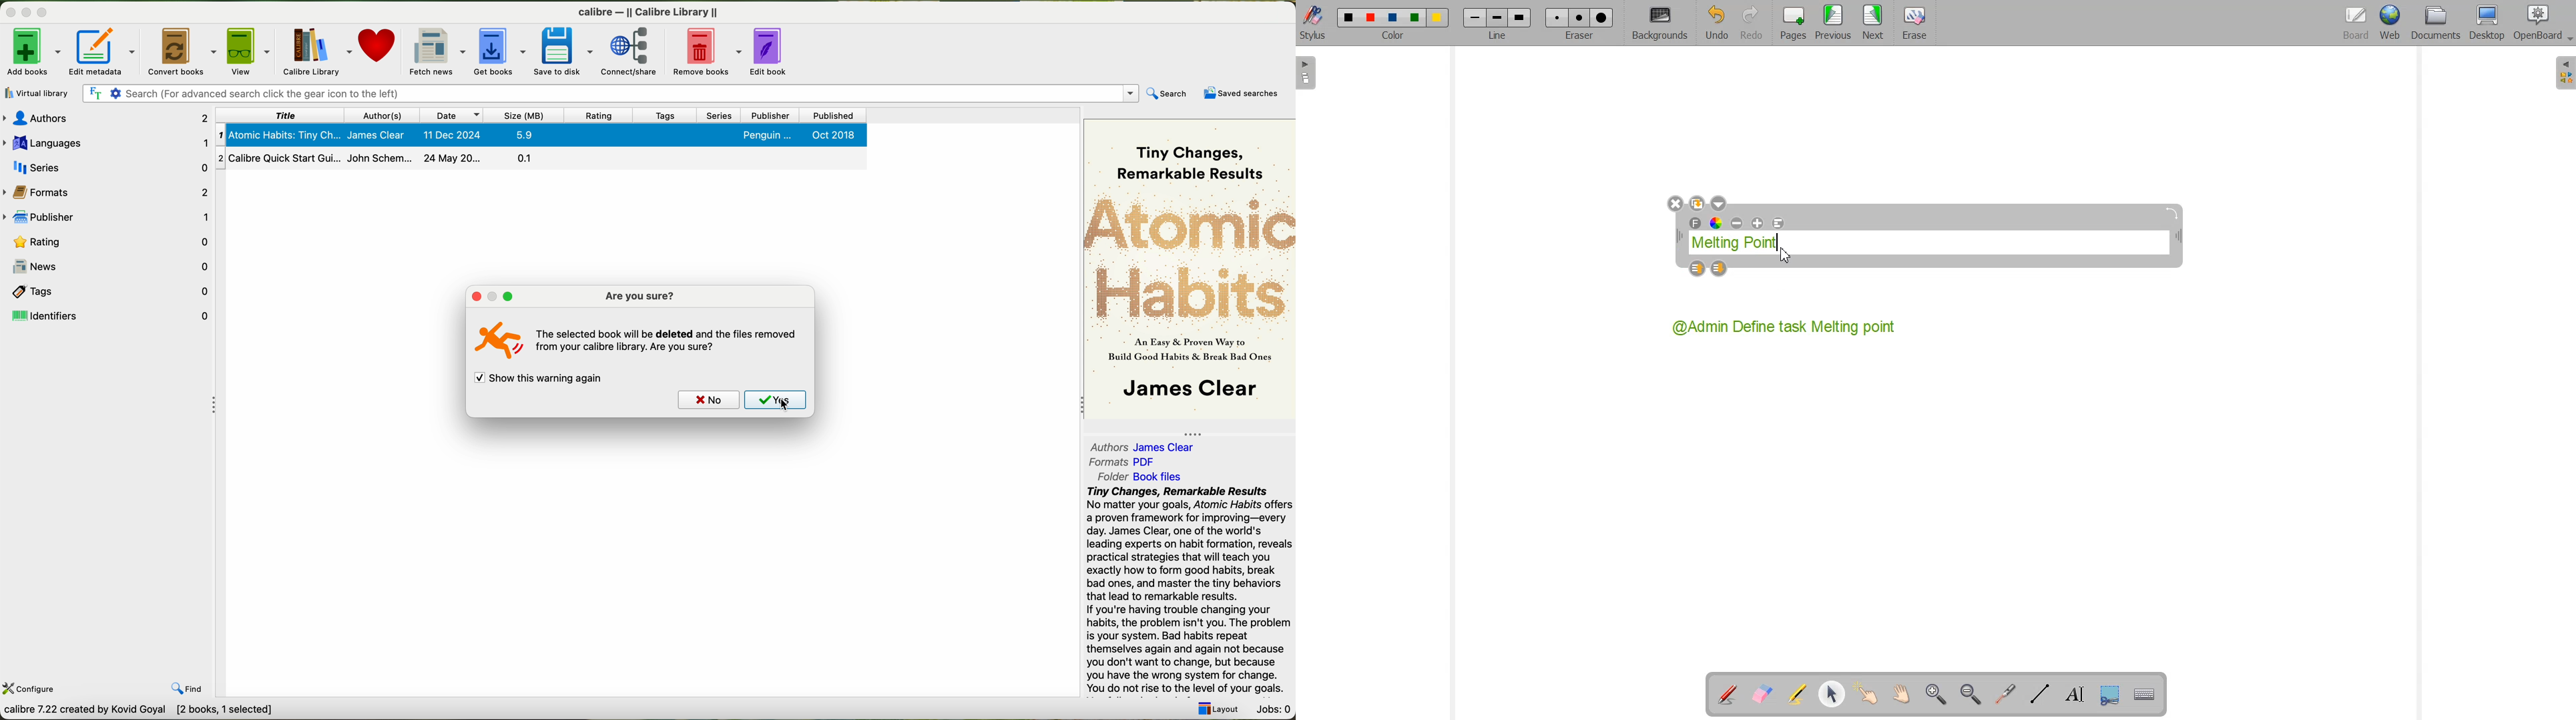  Describe the element at coordinates (1166, 93) in the screenshot. I see `search` at that location.